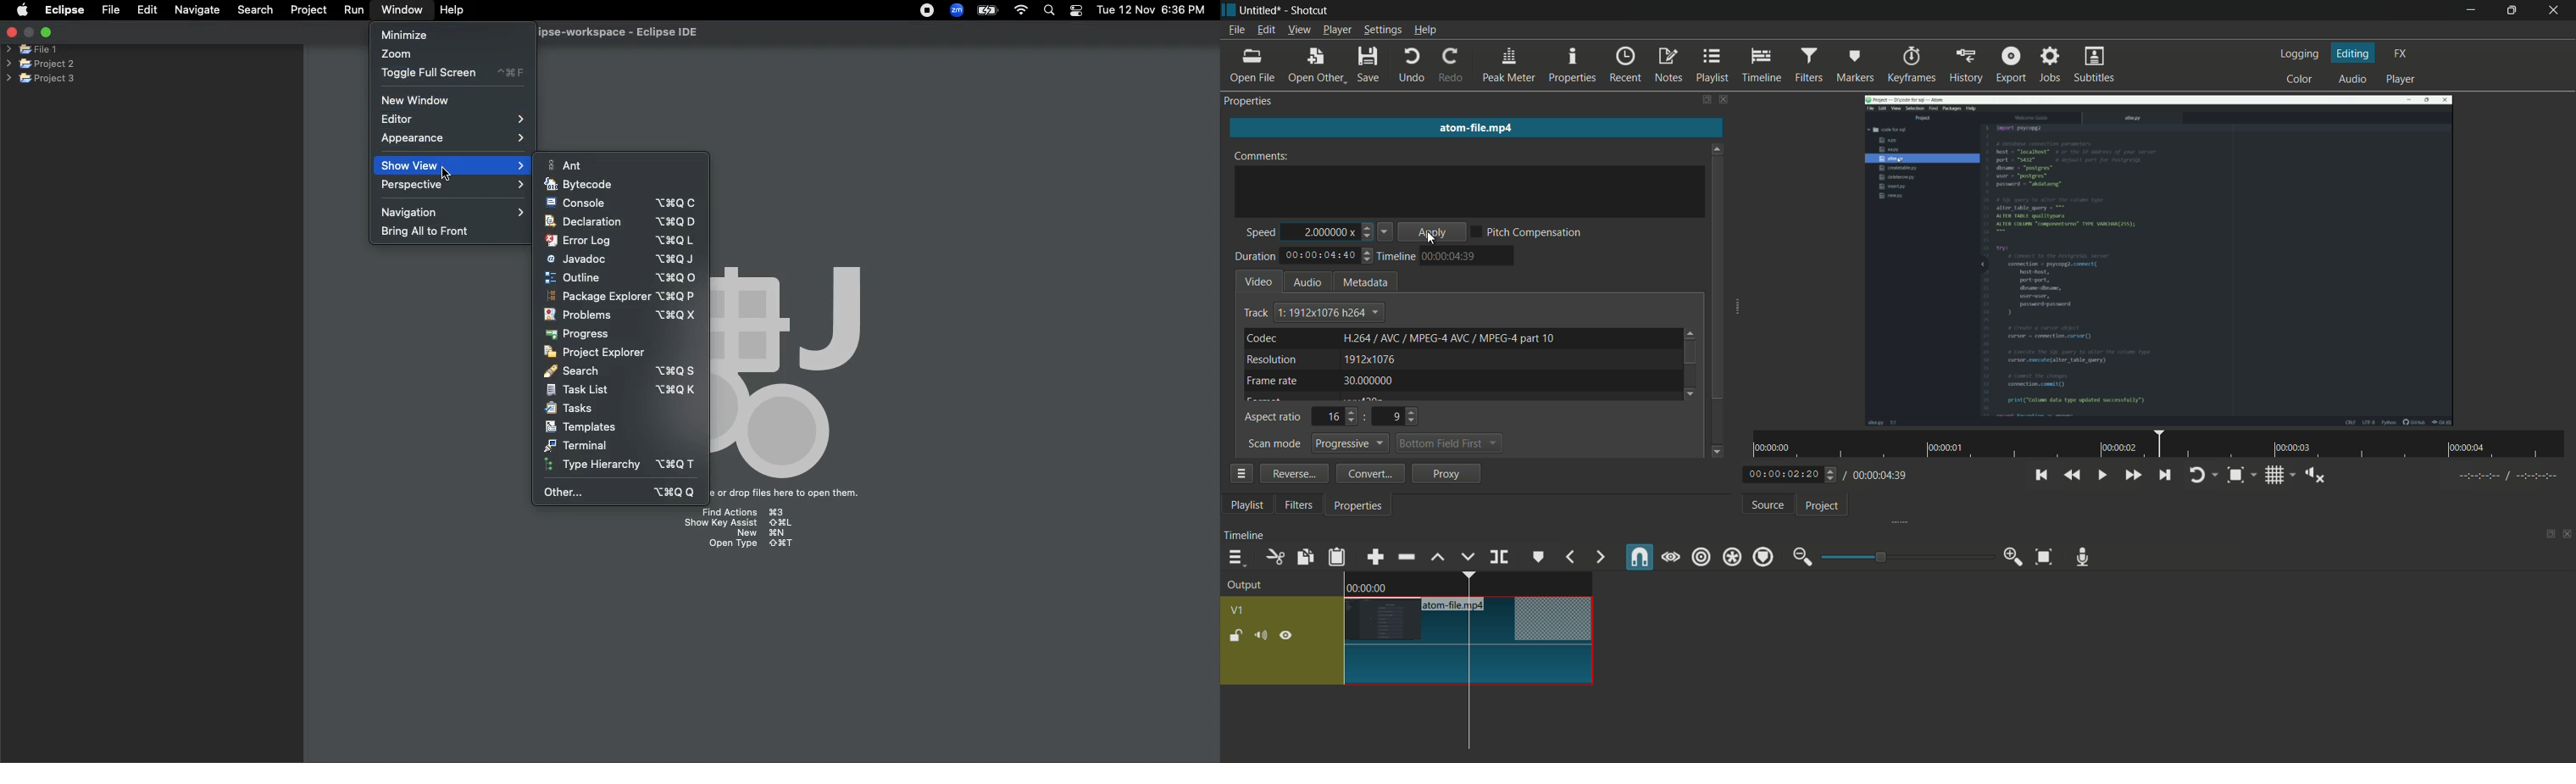 The width and height of the screenshot is (2576, 784). Describe the element at coordinates (1965, 65) in the screenshot. I see `history` at that location.